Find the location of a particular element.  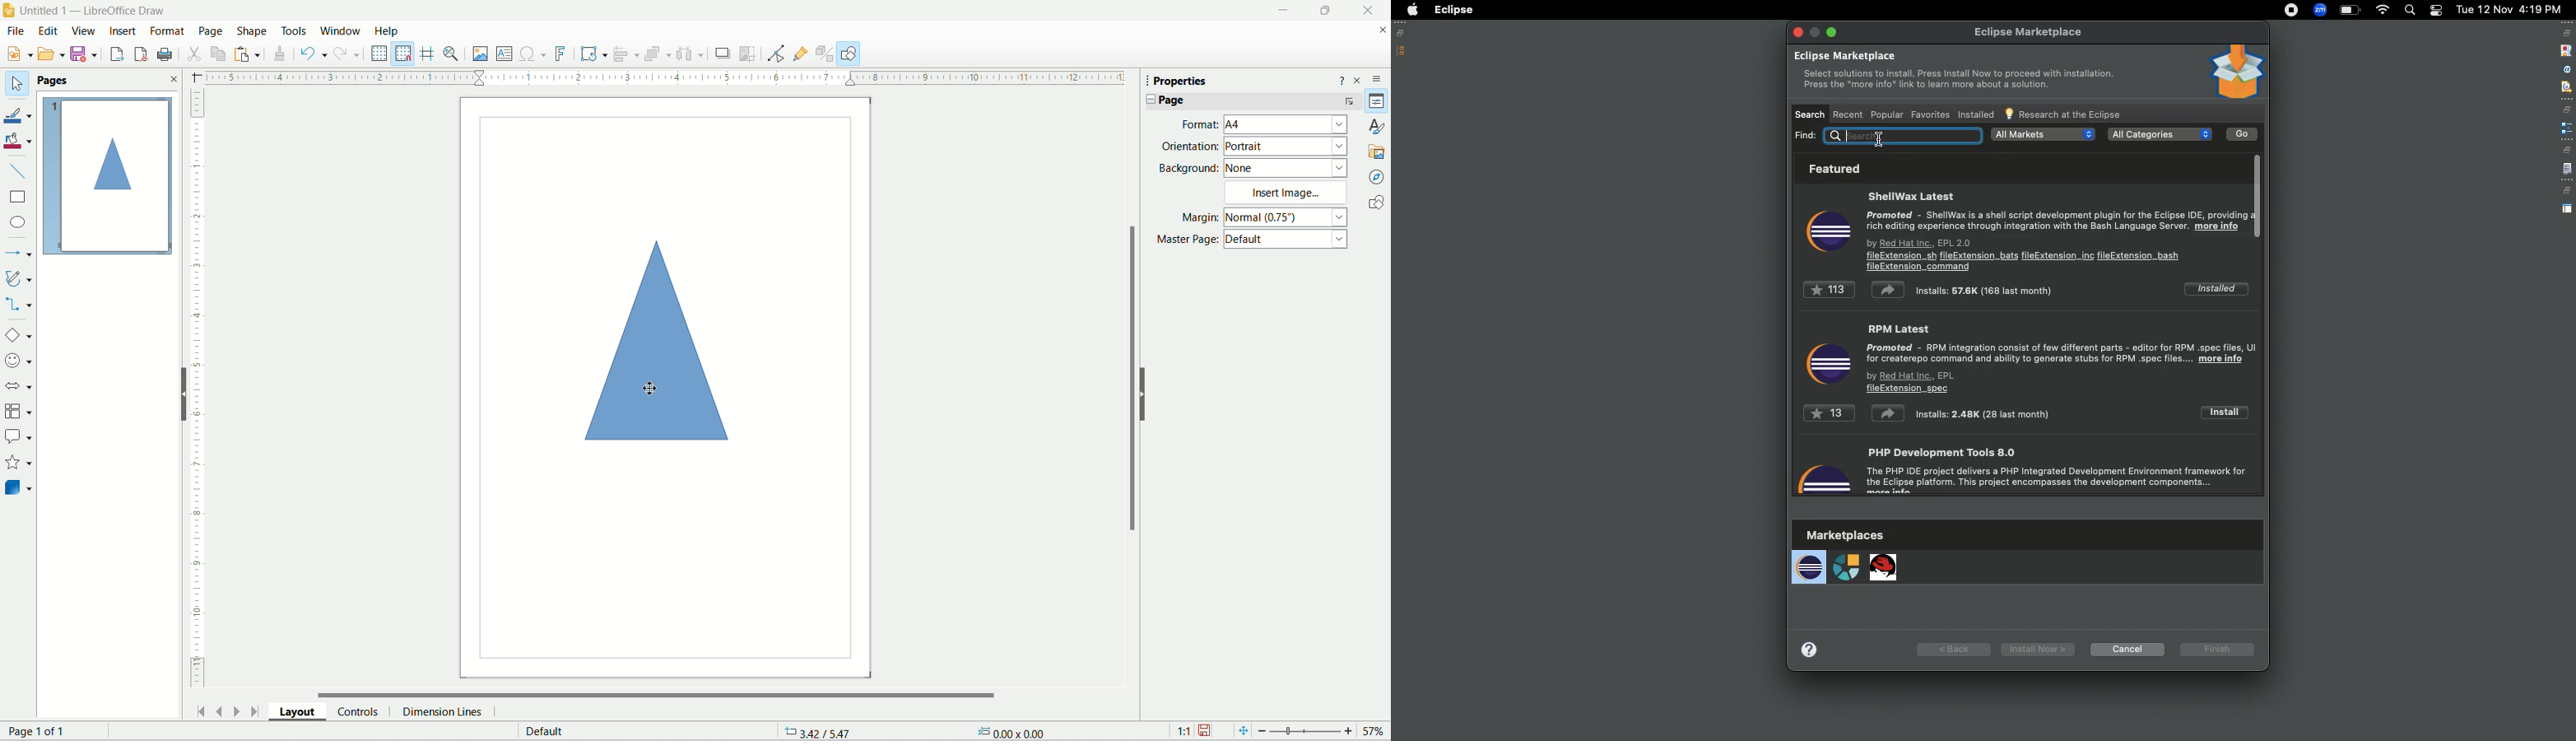

restore is located at coordinates (2566, 150).